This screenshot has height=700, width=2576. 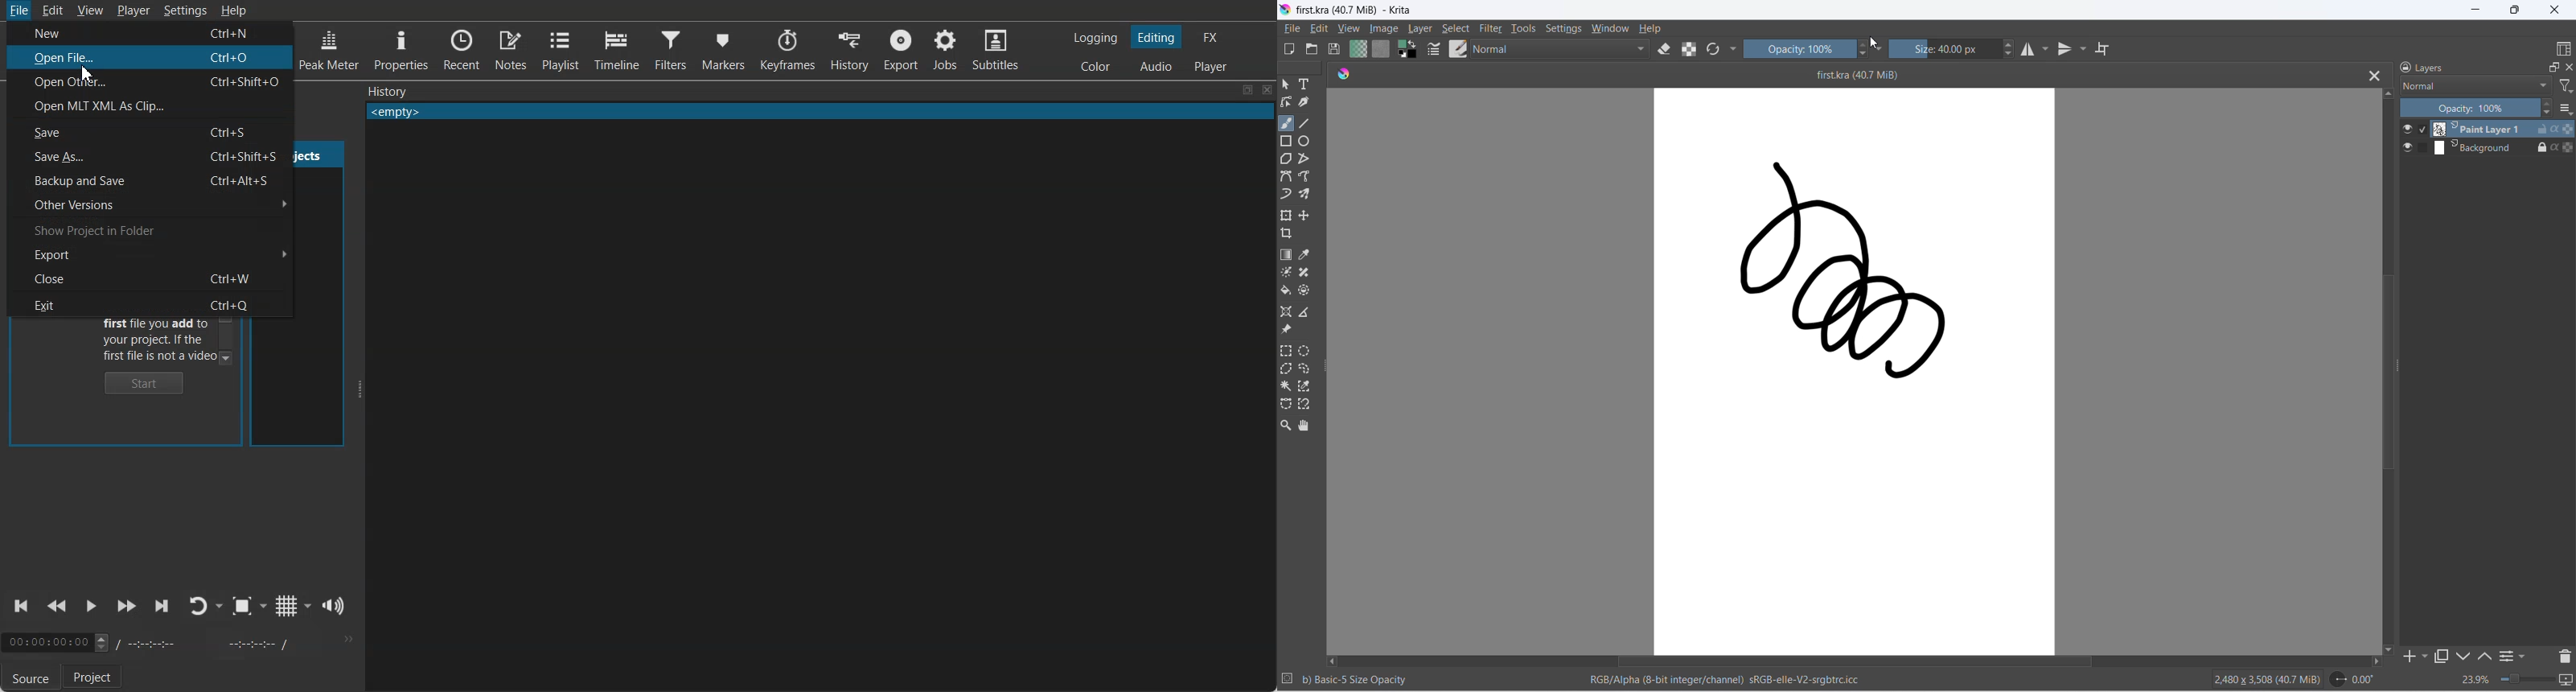 I want to click on vertical mirror options dropdown button, so click(x=2083, y=49).